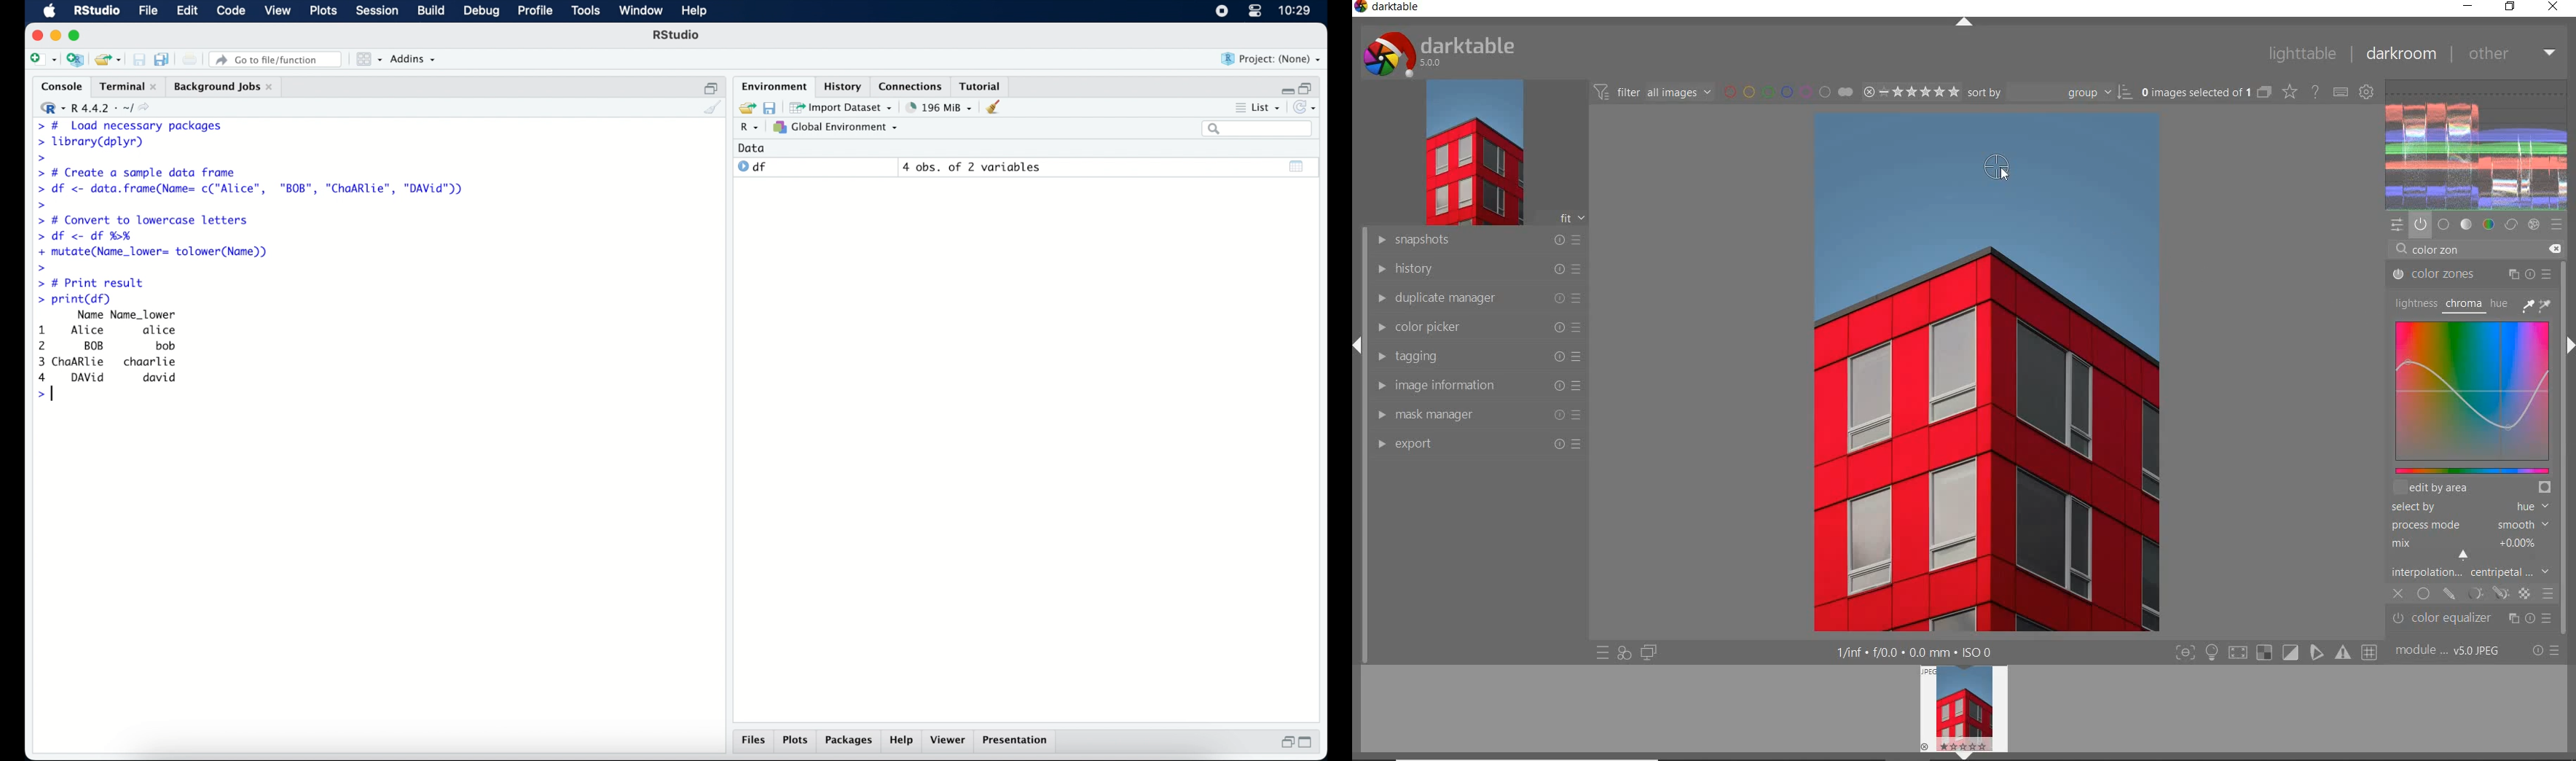 This screenshot has height=784, width=2576. I want to click on waveform, so click(2478, 143).